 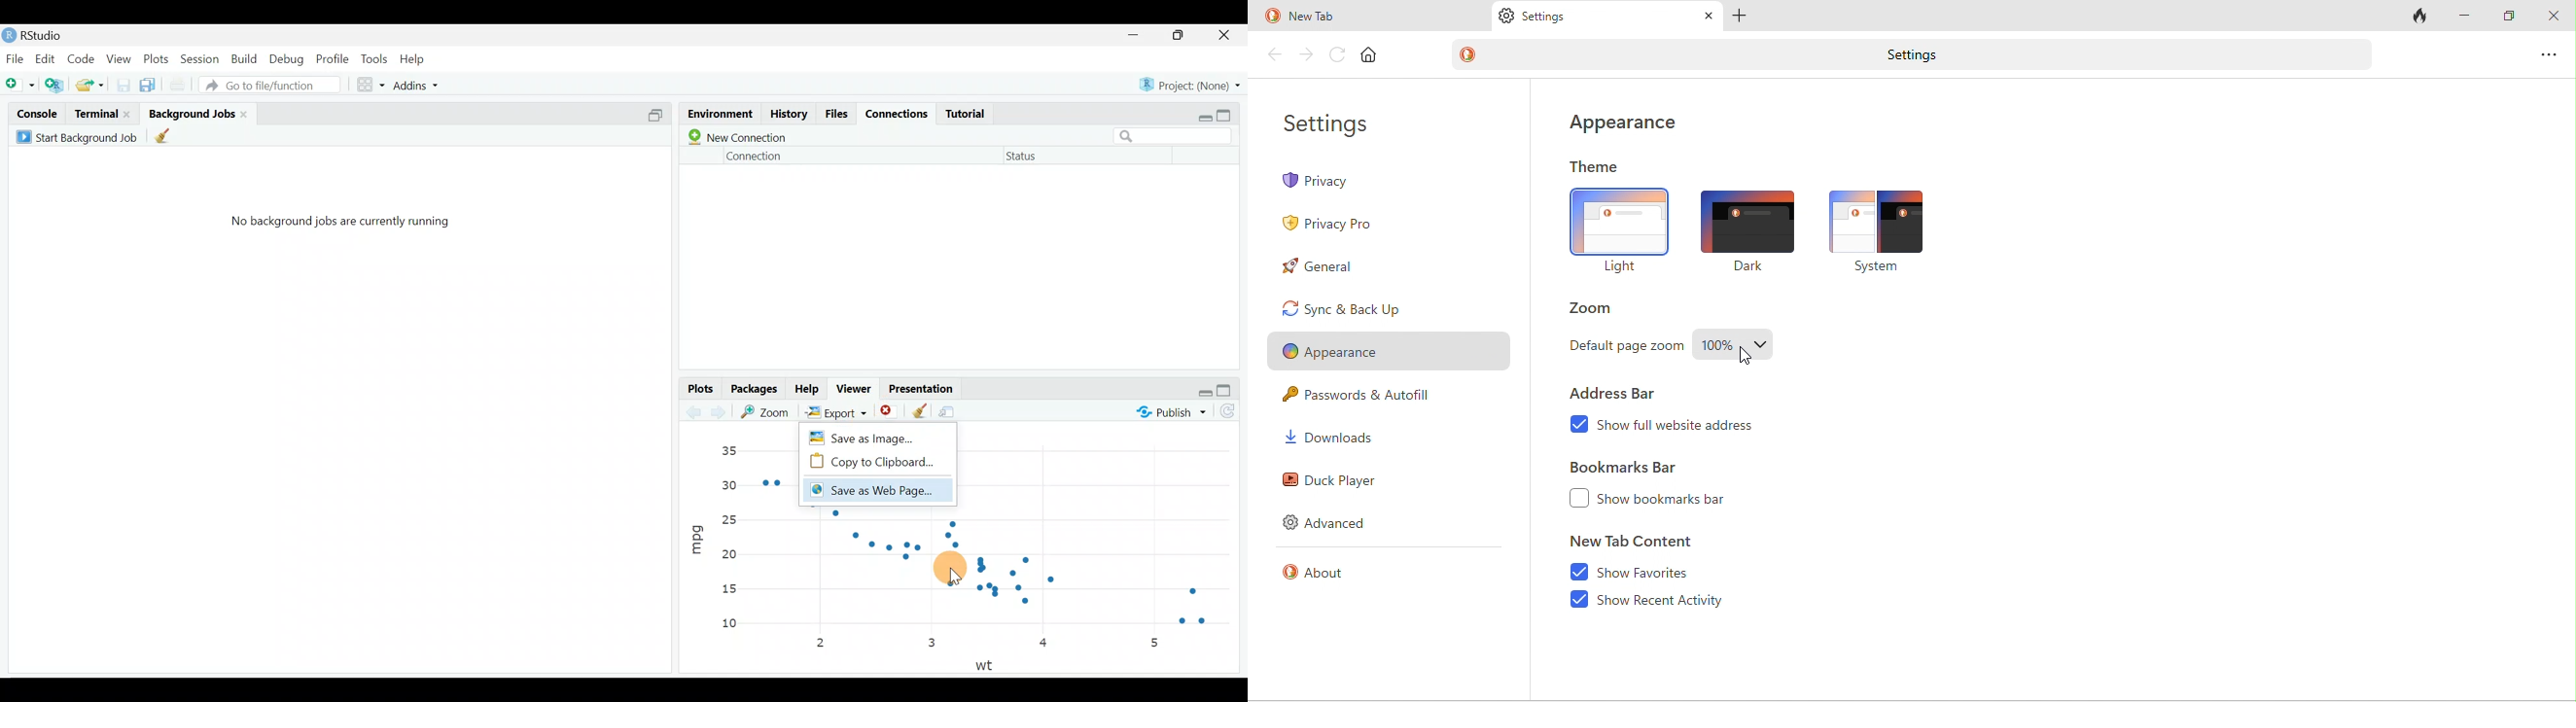 What do you see at coordinates (36, 113) in the screenshot?
I see `Console` at bounding box center [36, 113].